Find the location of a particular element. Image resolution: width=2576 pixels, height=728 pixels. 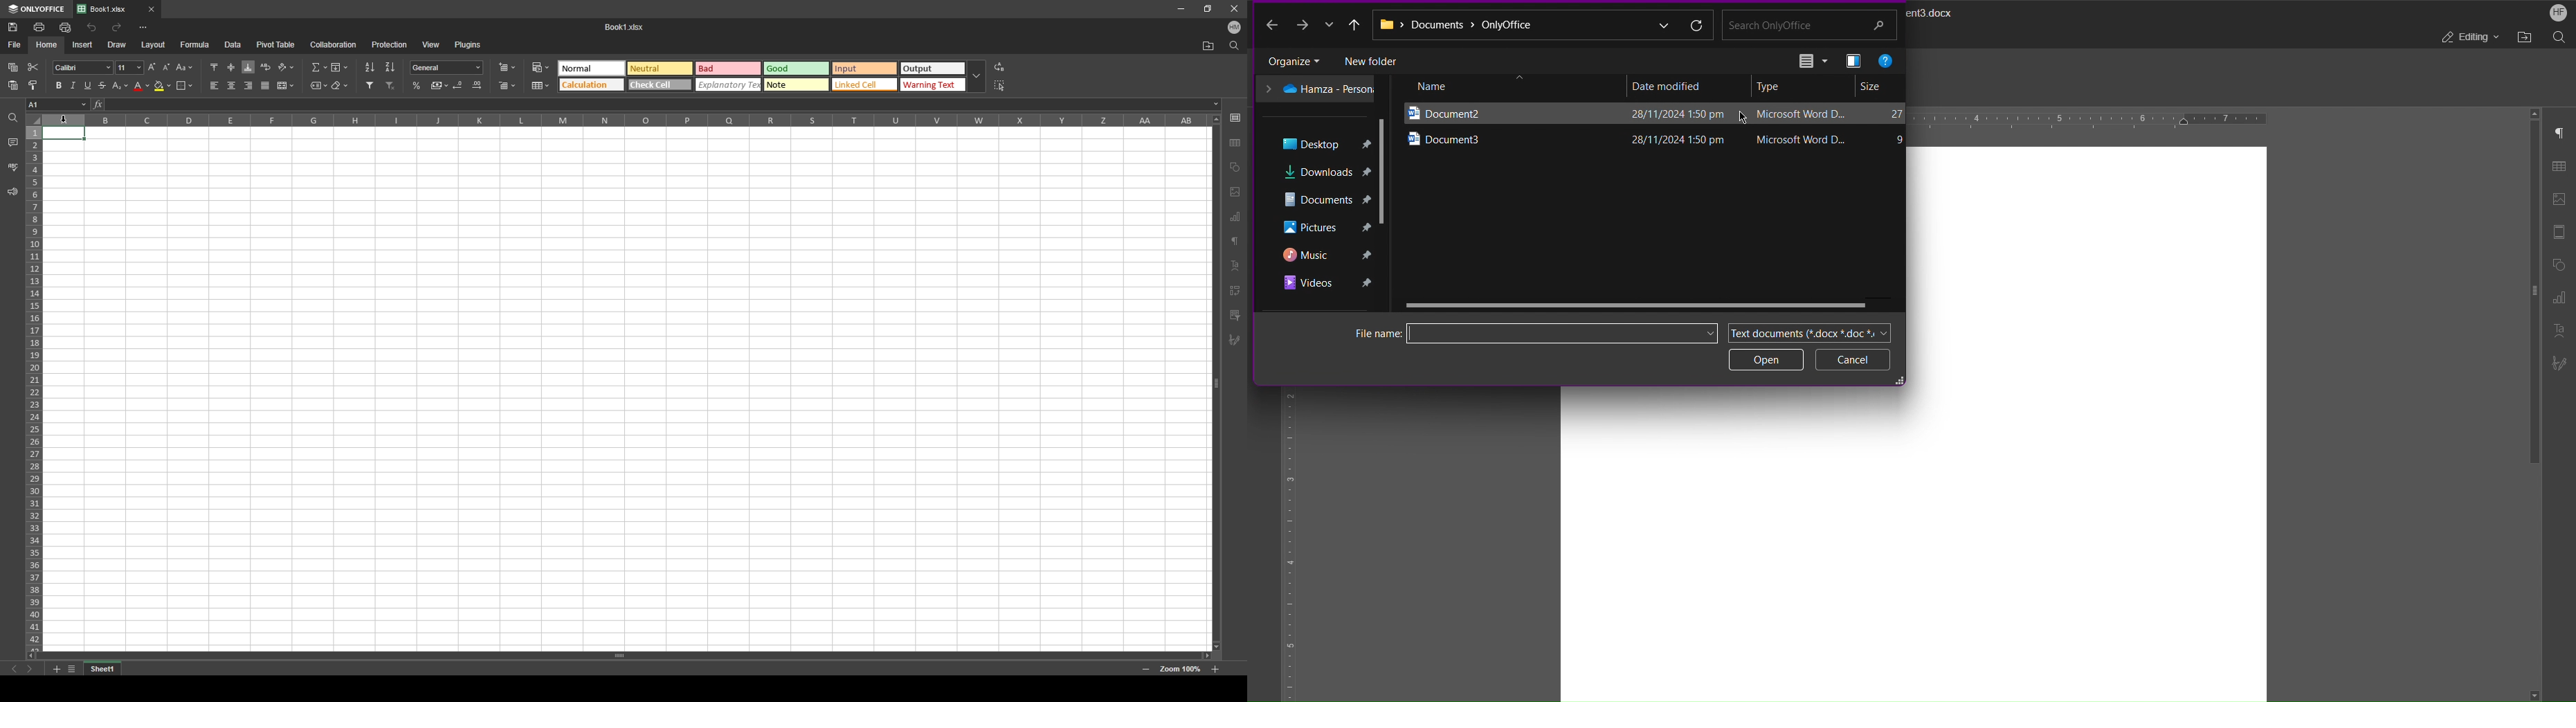

close is located at coordinates (1235, 9).